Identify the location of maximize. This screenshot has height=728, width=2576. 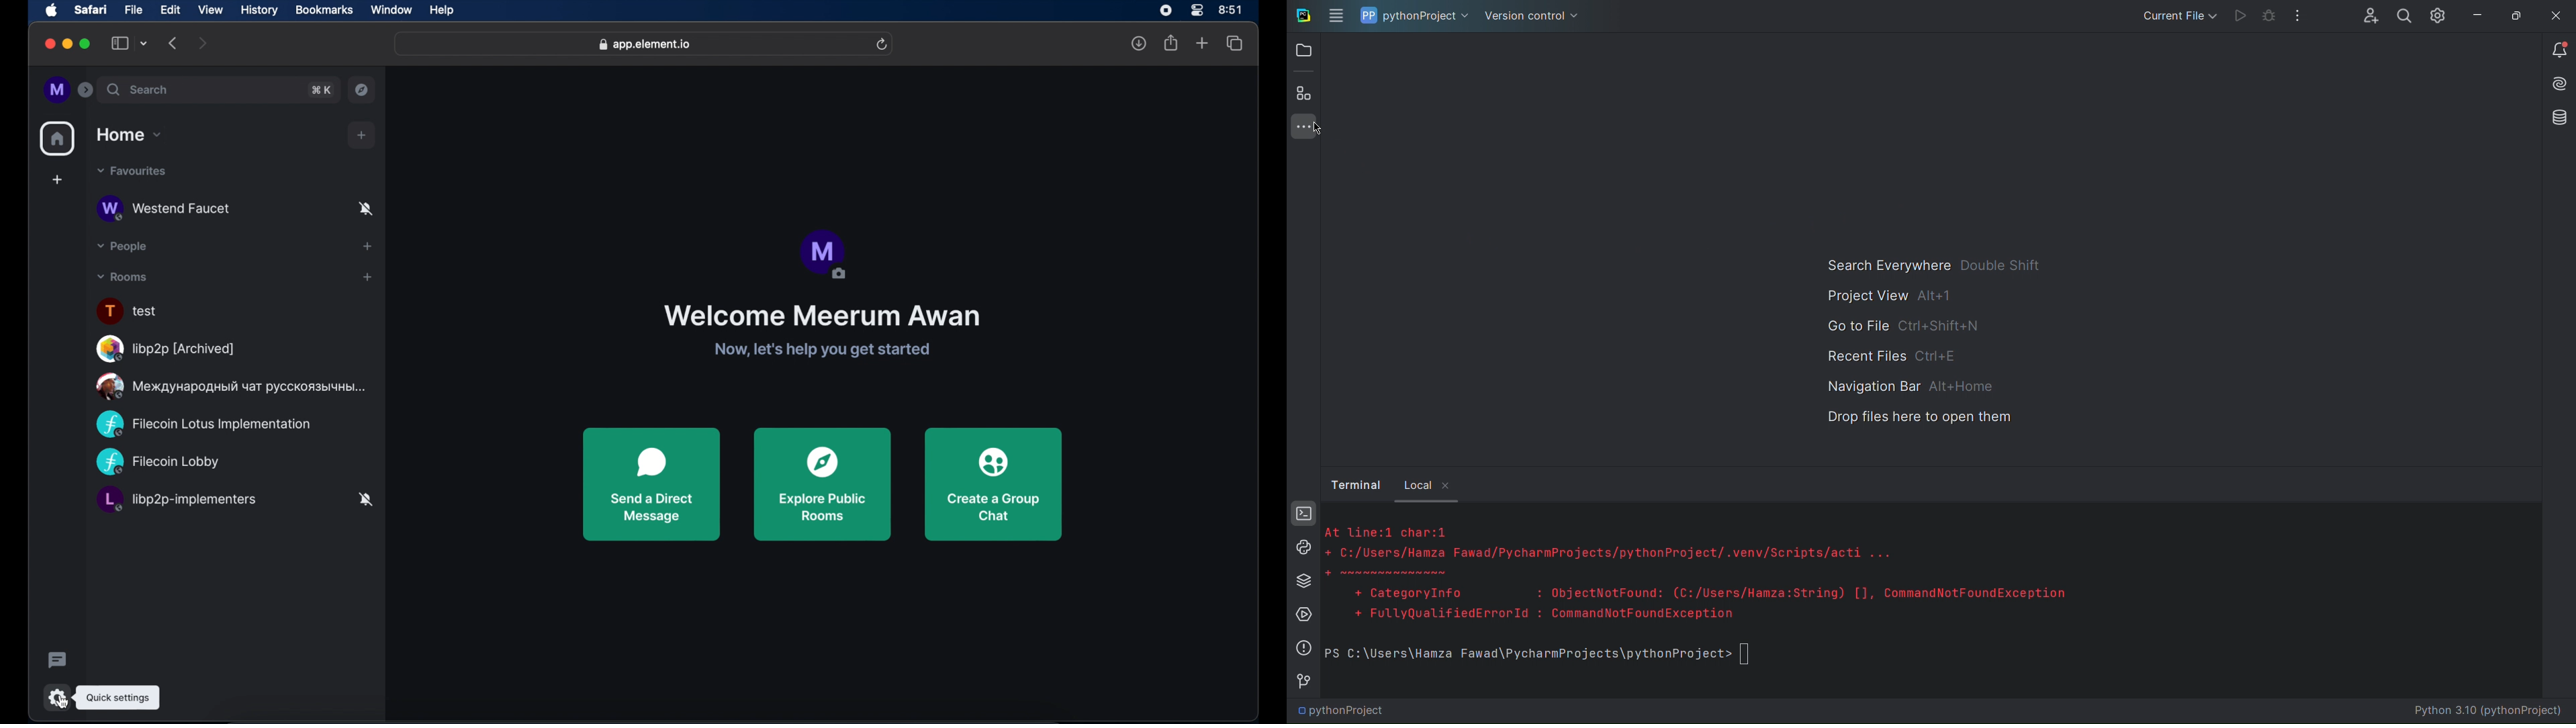
(86, 44).